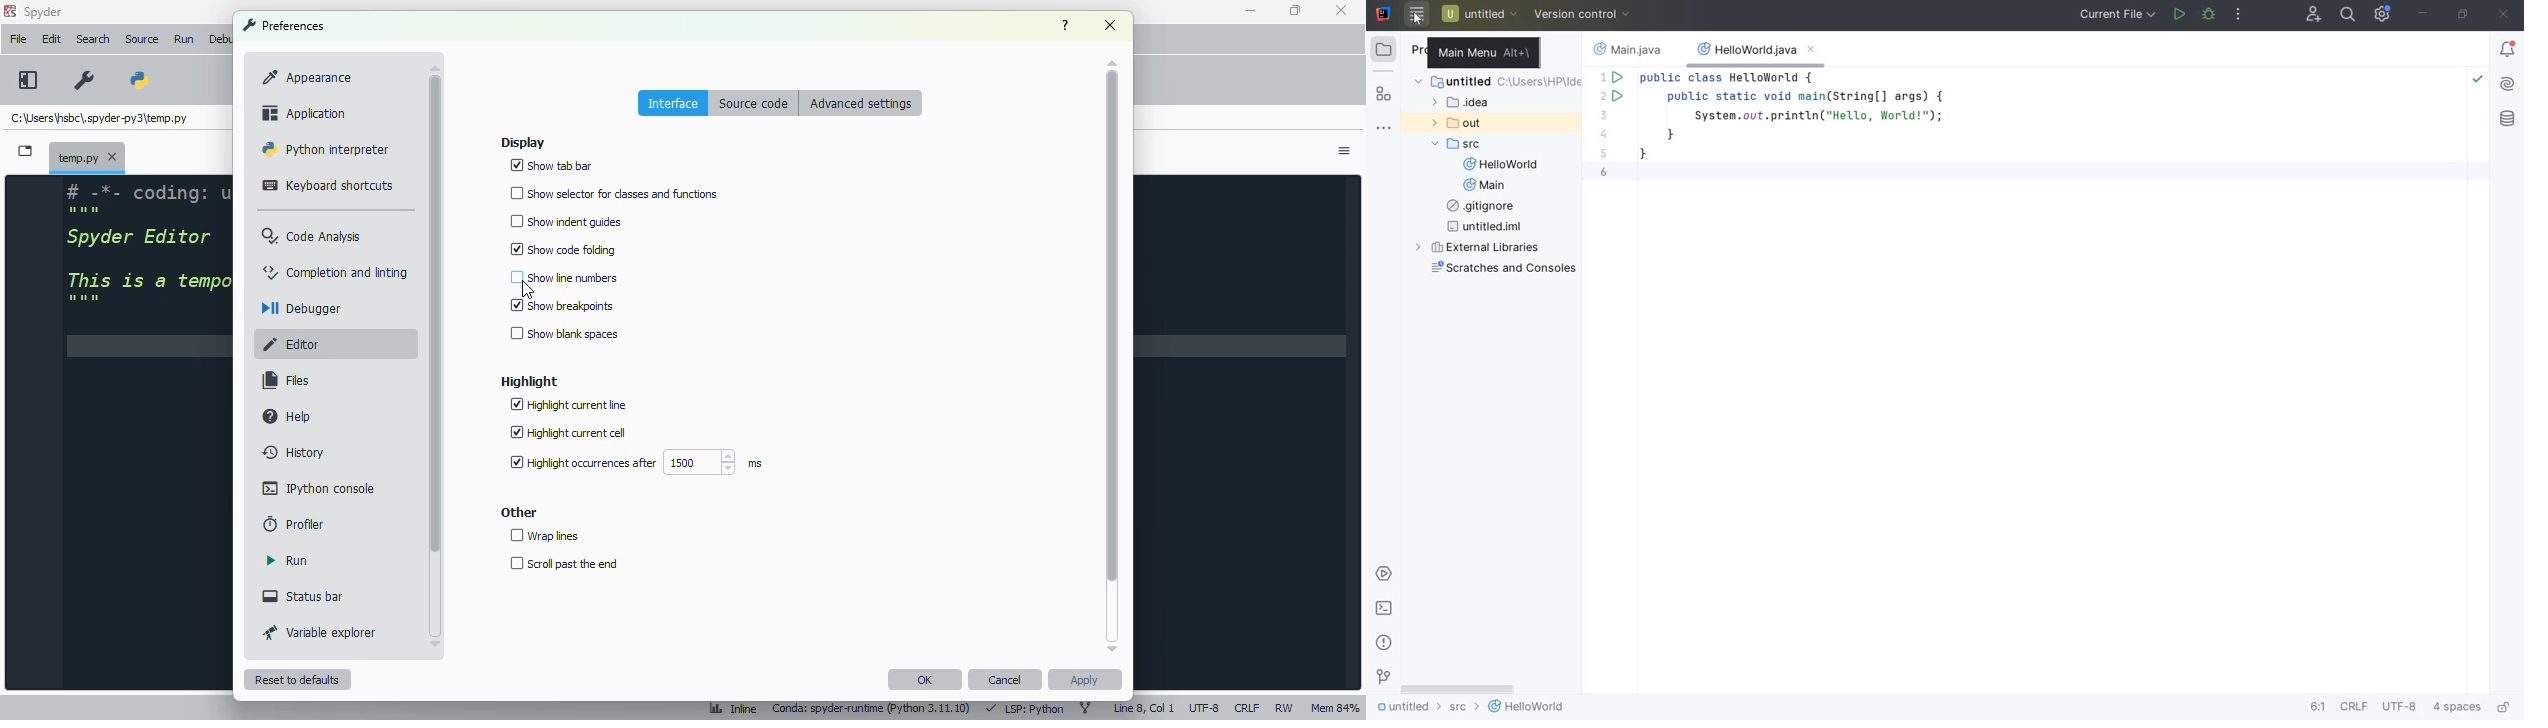  I want to click on scrollbar, so click(1458, 690).